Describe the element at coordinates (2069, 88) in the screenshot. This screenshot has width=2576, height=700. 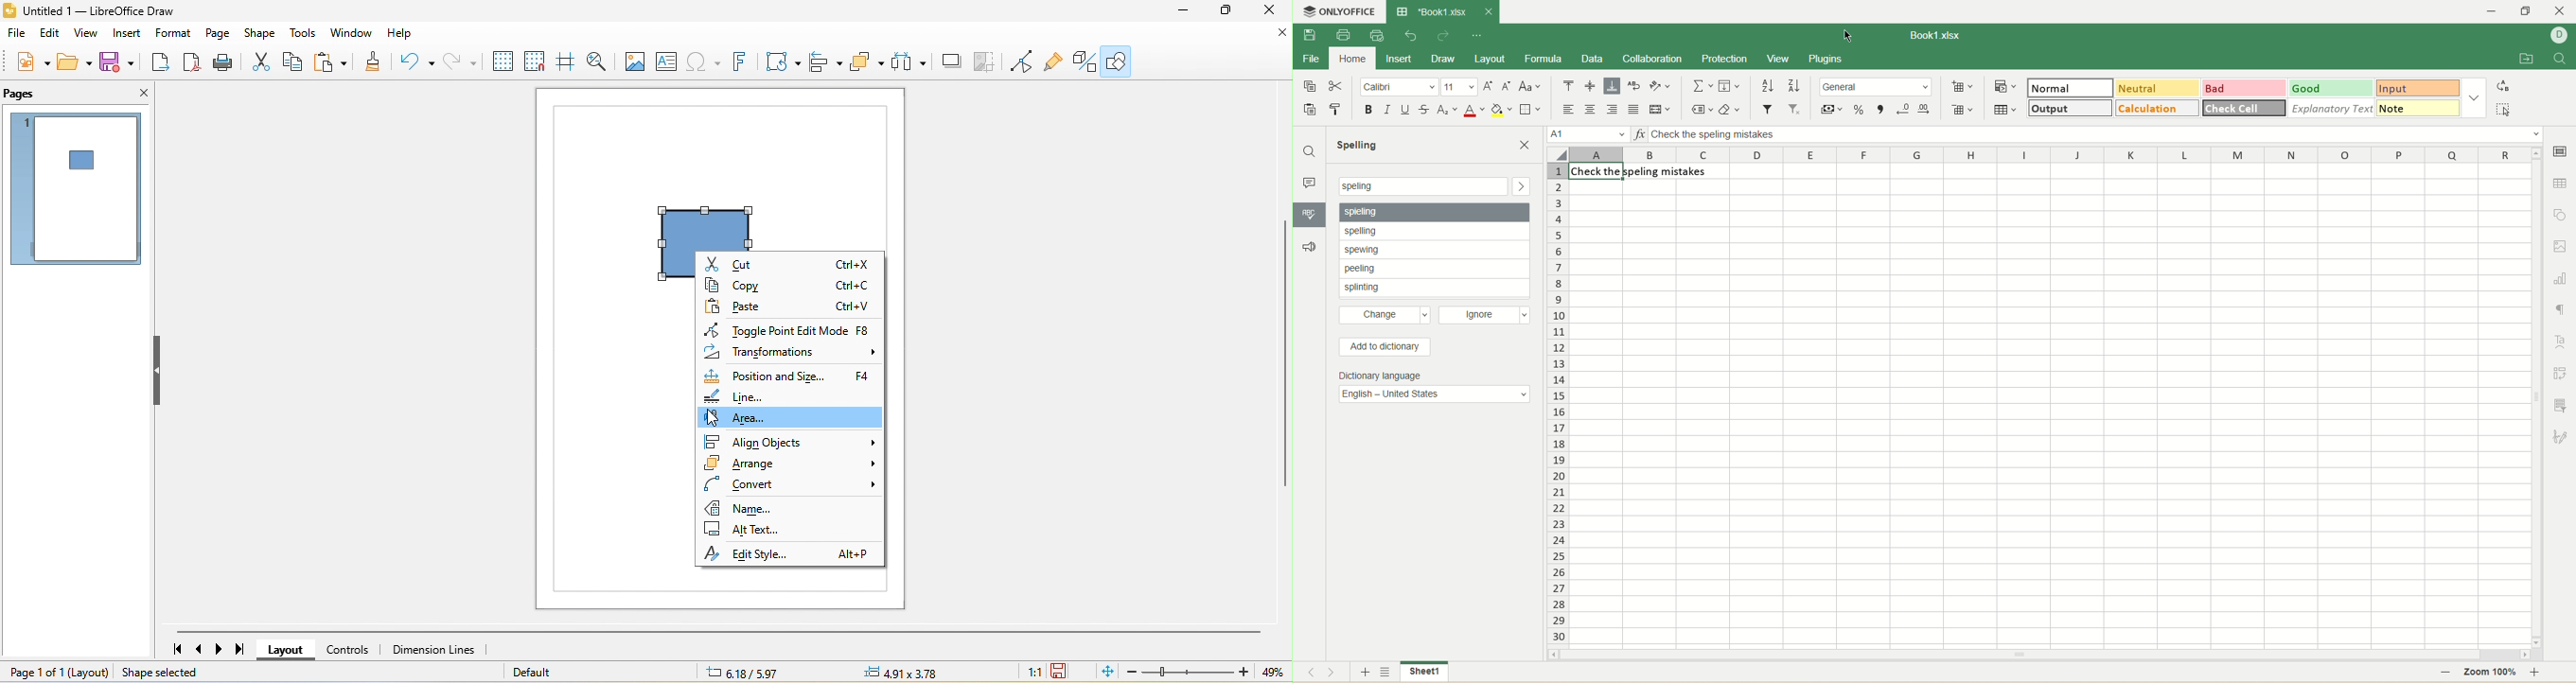
I see `normal` at that location.